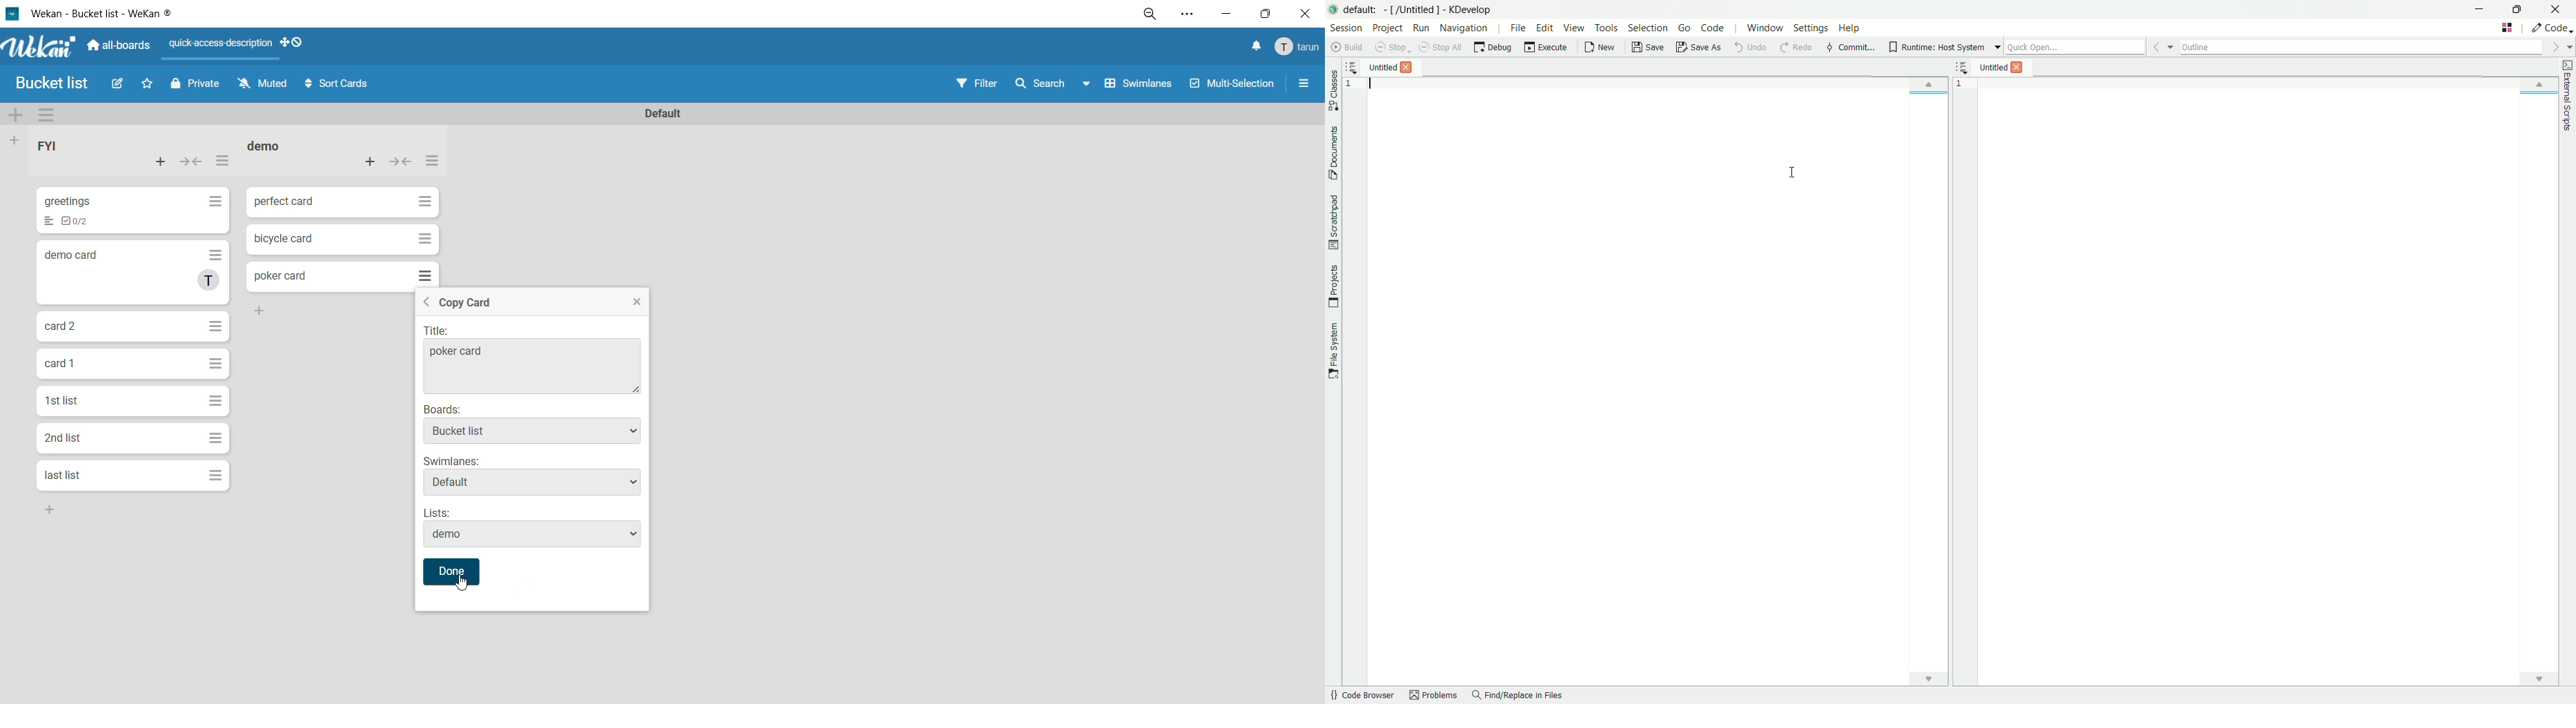  I want to click on muted, so click(264, 86).